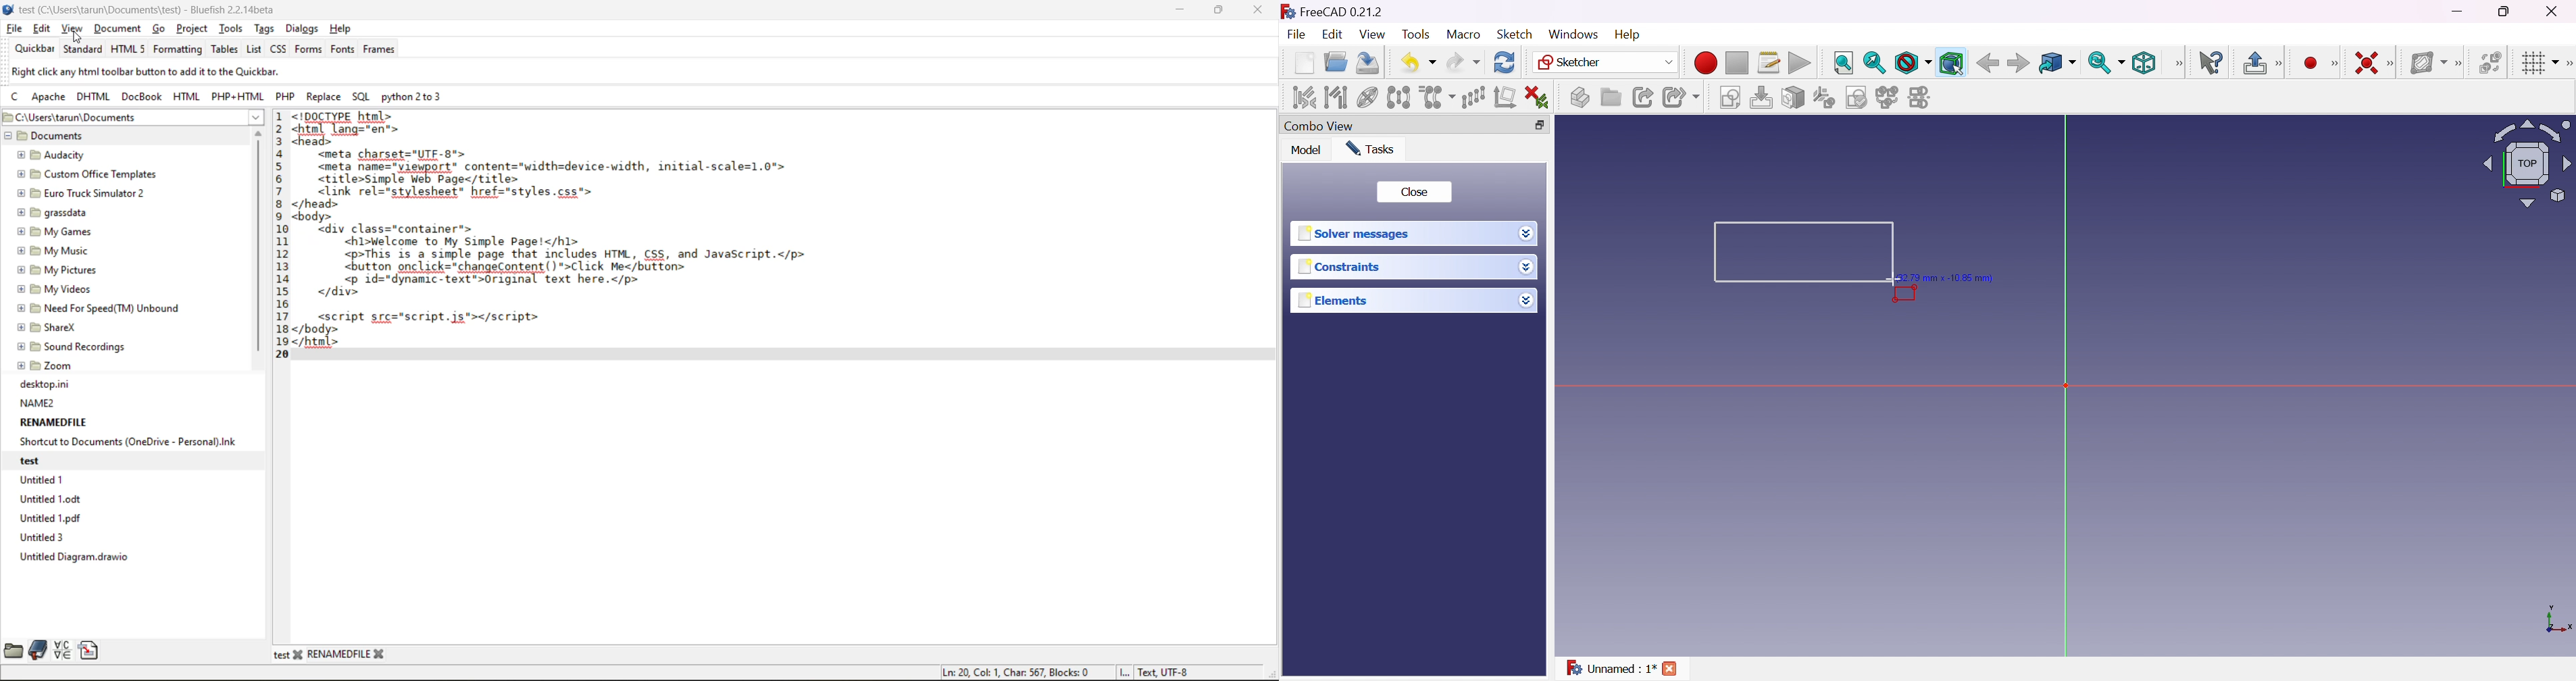 The width and height of the screenshot is (2576, 700). I want to click on Tasks, so click(1370, 149).